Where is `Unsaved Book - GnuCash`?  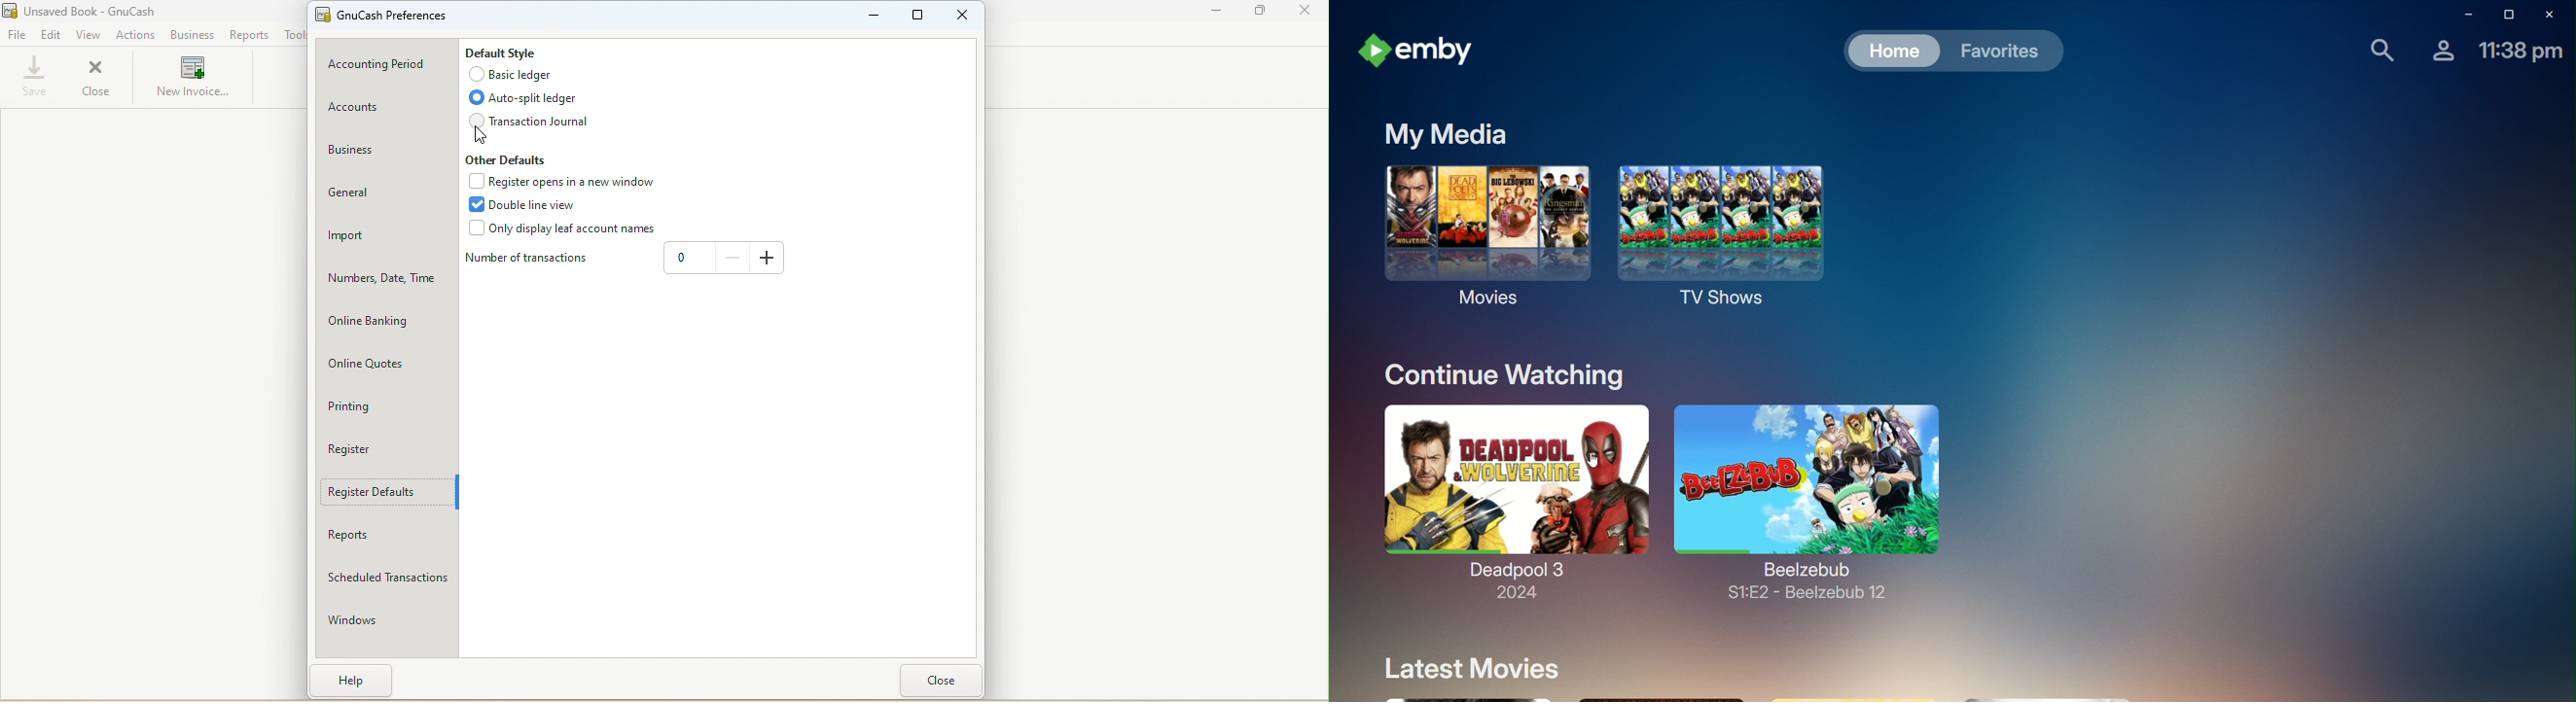 Unsaved Book - GnuCash is located at coordinates (89, 11).